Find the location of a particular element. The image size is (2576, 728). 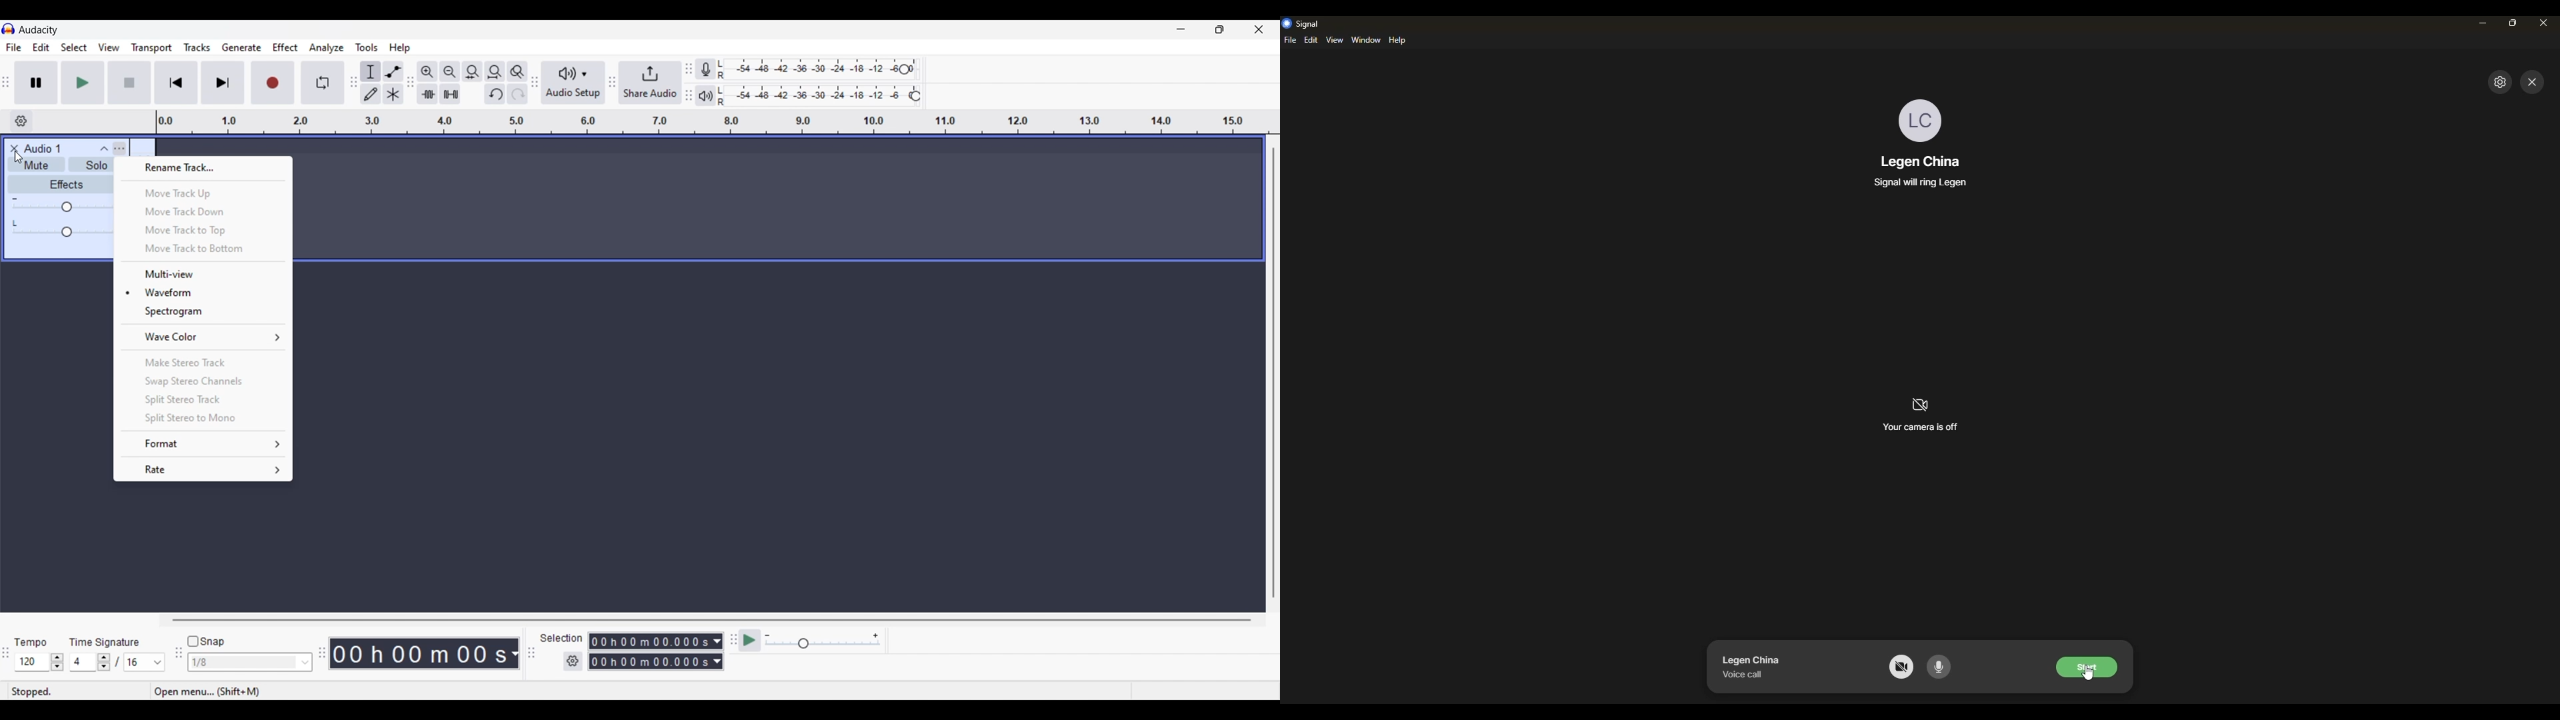

Timeline options is located at coordinates (21, 121).